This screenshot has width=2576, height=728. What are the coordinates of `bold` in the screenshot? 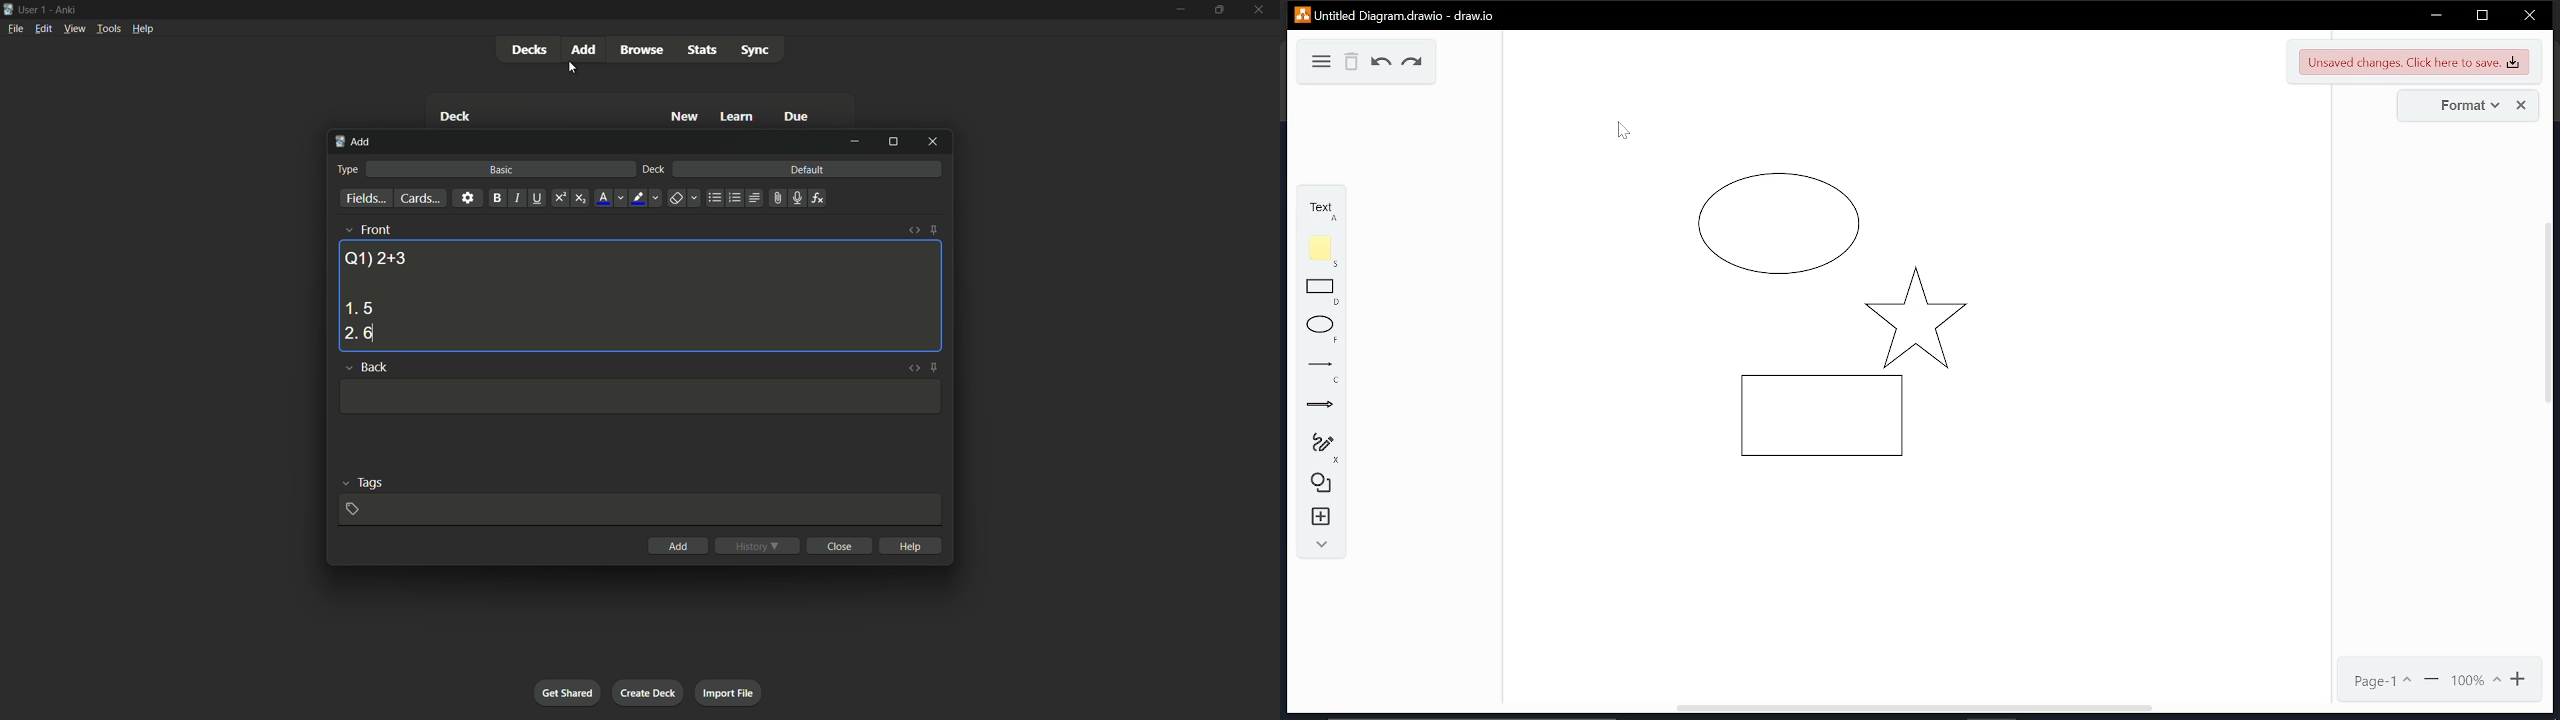 It's located at (497, 199).